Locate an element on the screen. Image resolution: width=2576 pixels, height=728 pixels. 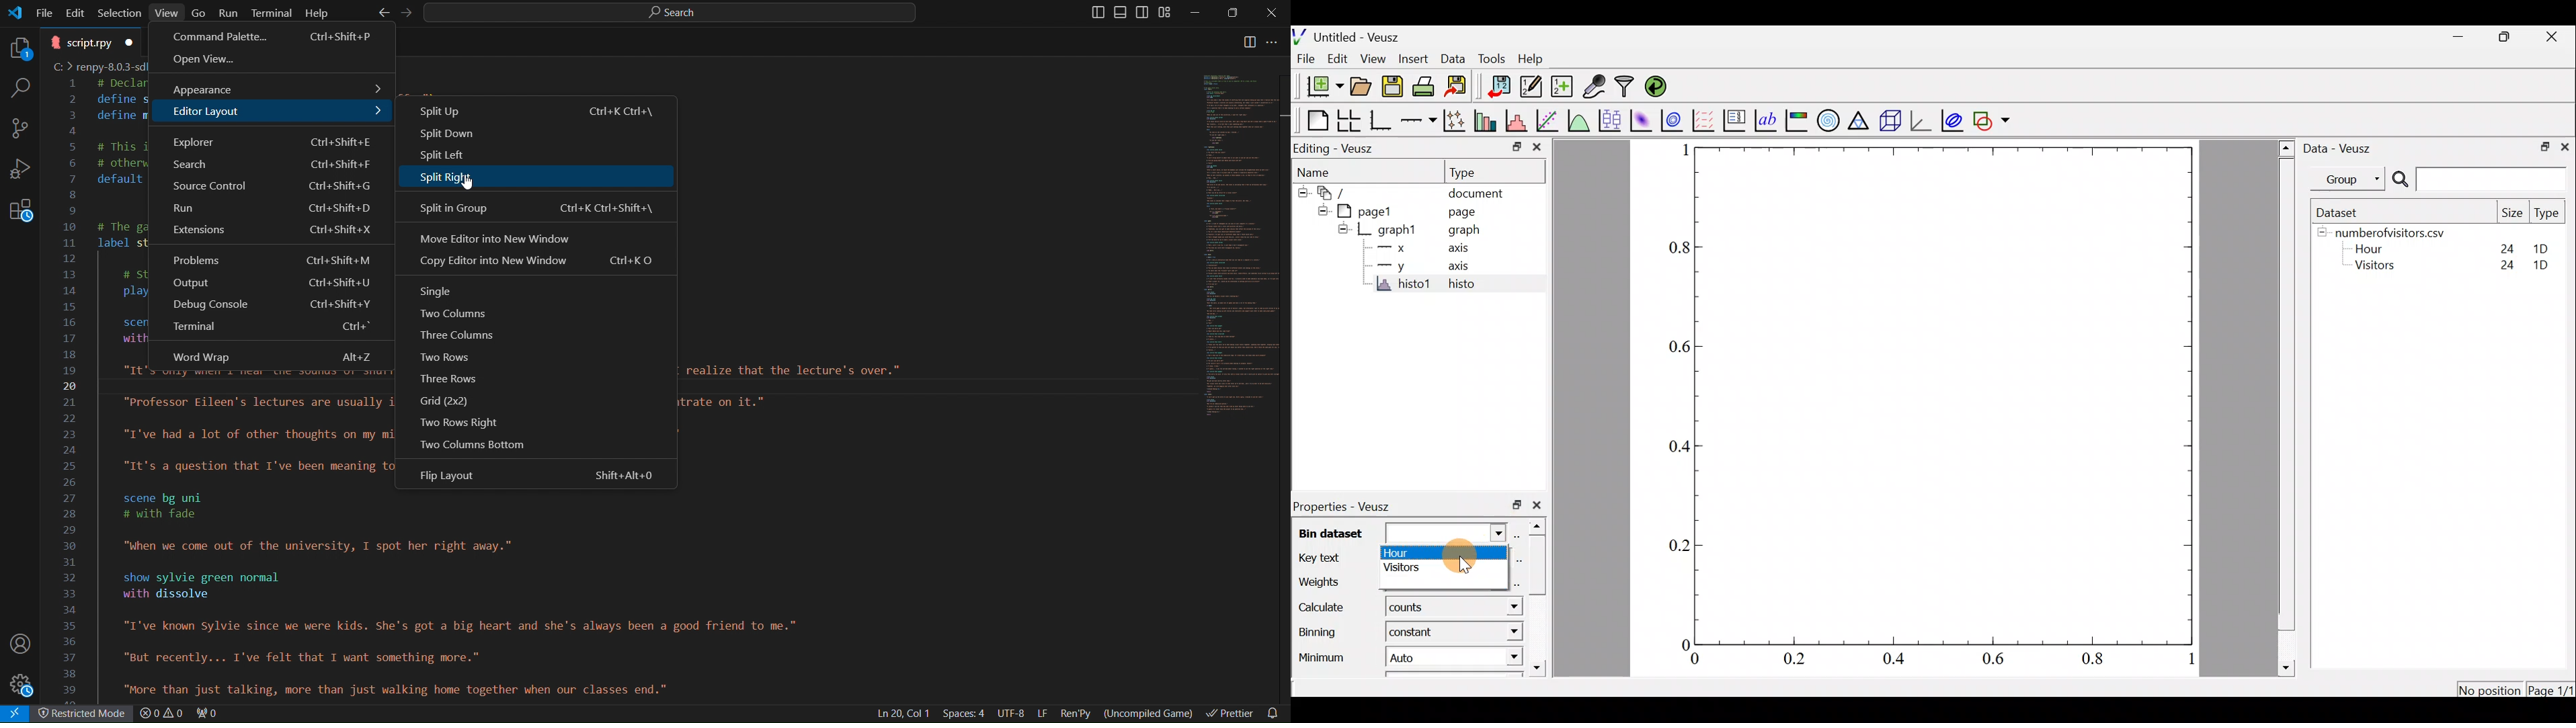
Three Rows is located at coordinates (458, 379).